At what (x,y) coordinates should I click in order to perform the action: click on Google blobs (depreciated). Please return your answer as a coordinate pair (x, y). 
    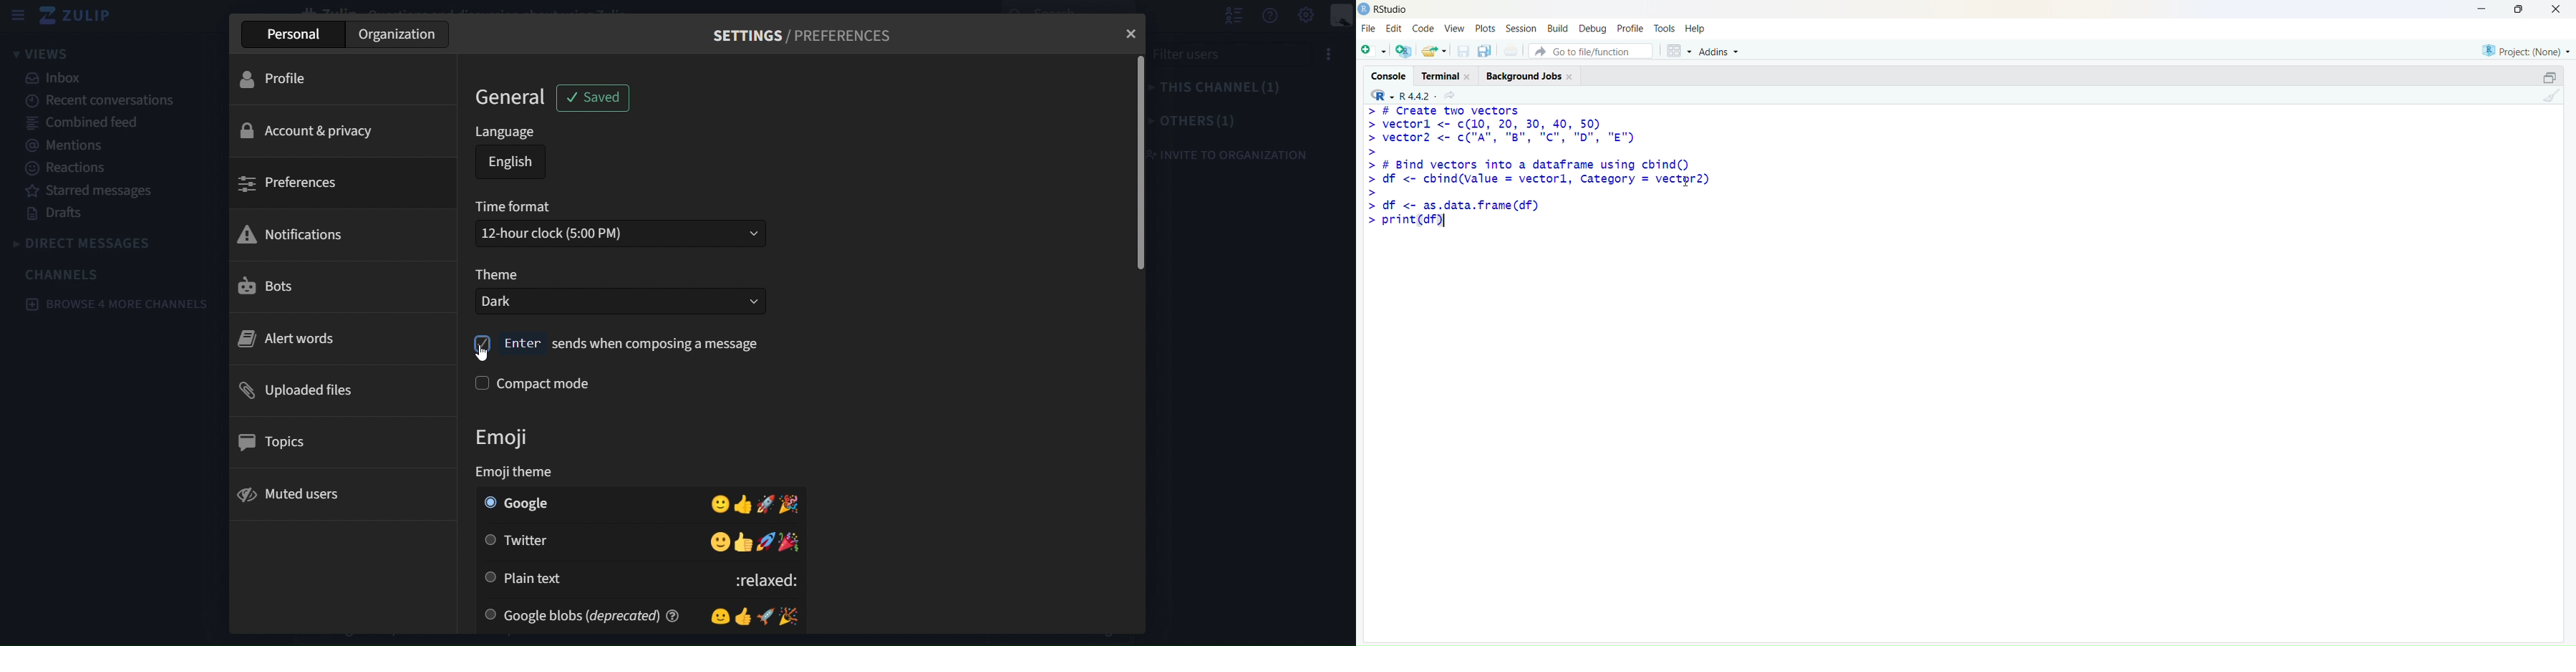
    Looking at the image, I should click on (601, 615).